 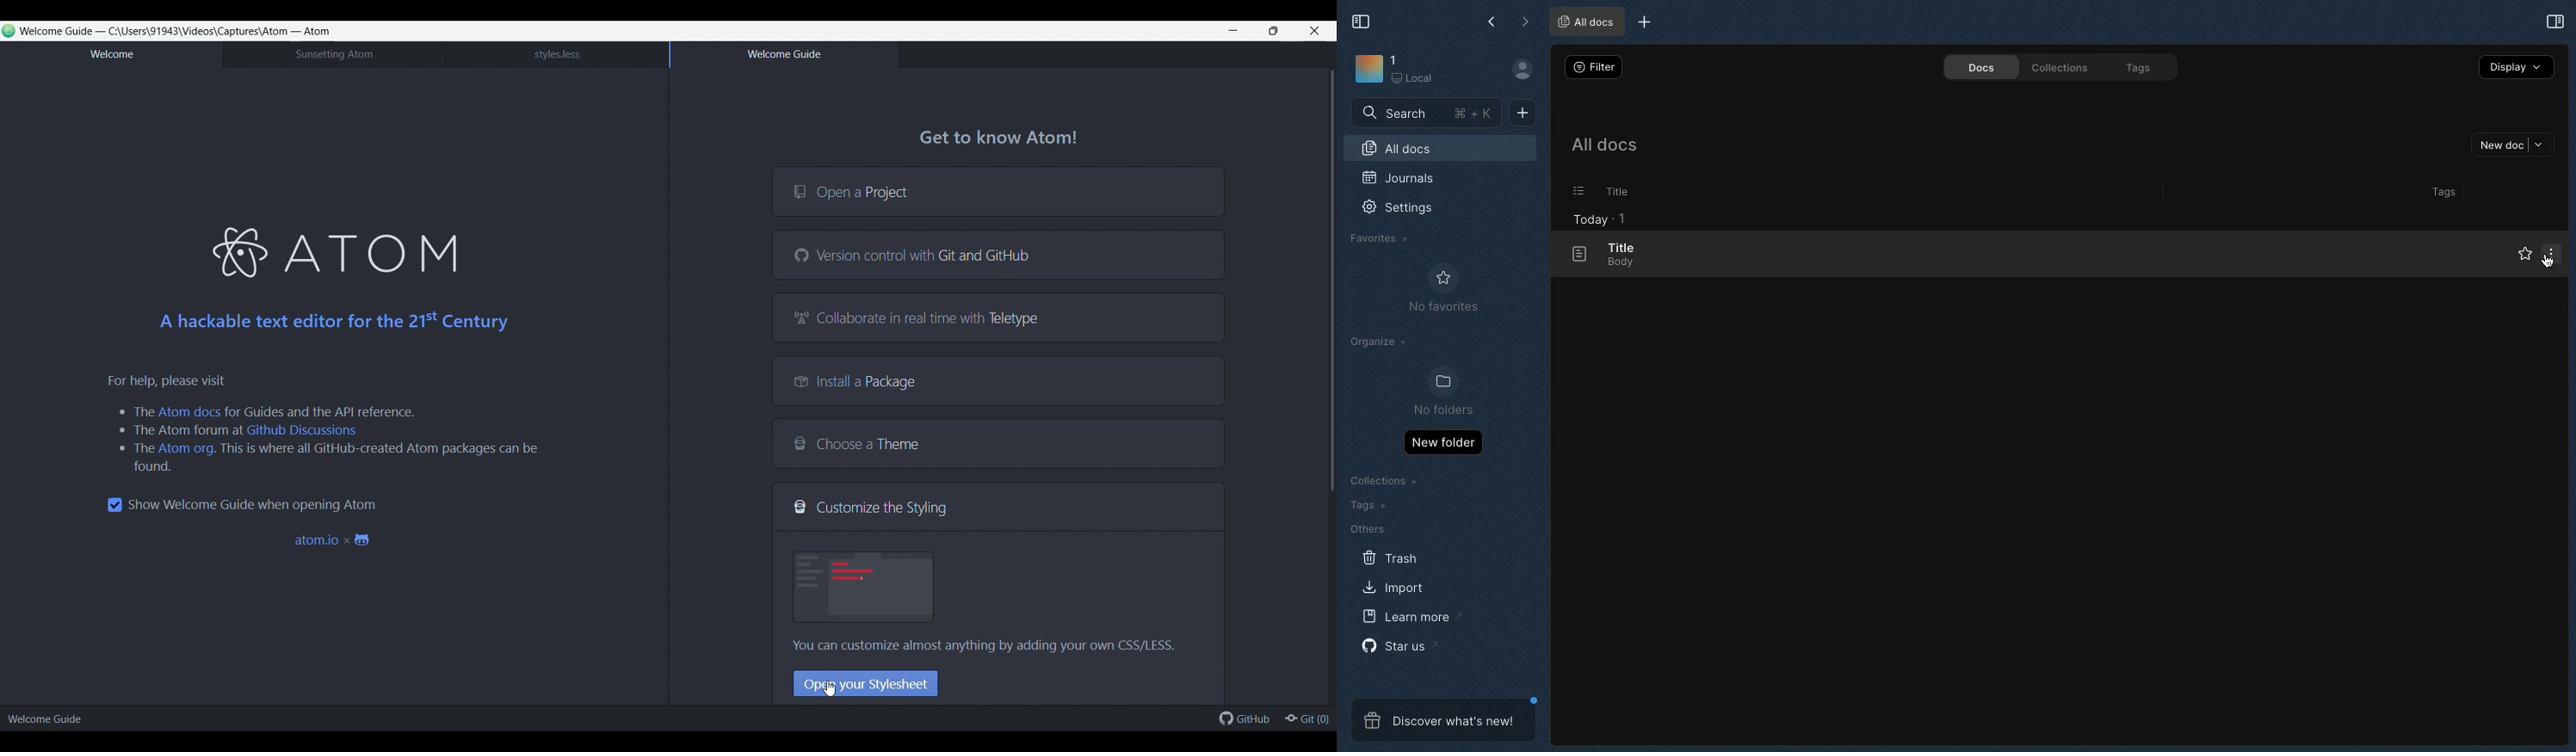 What do you see at coordinates (1622, 218) in the screenshot?
I see `1 item` at bounding box center [1622, 218].